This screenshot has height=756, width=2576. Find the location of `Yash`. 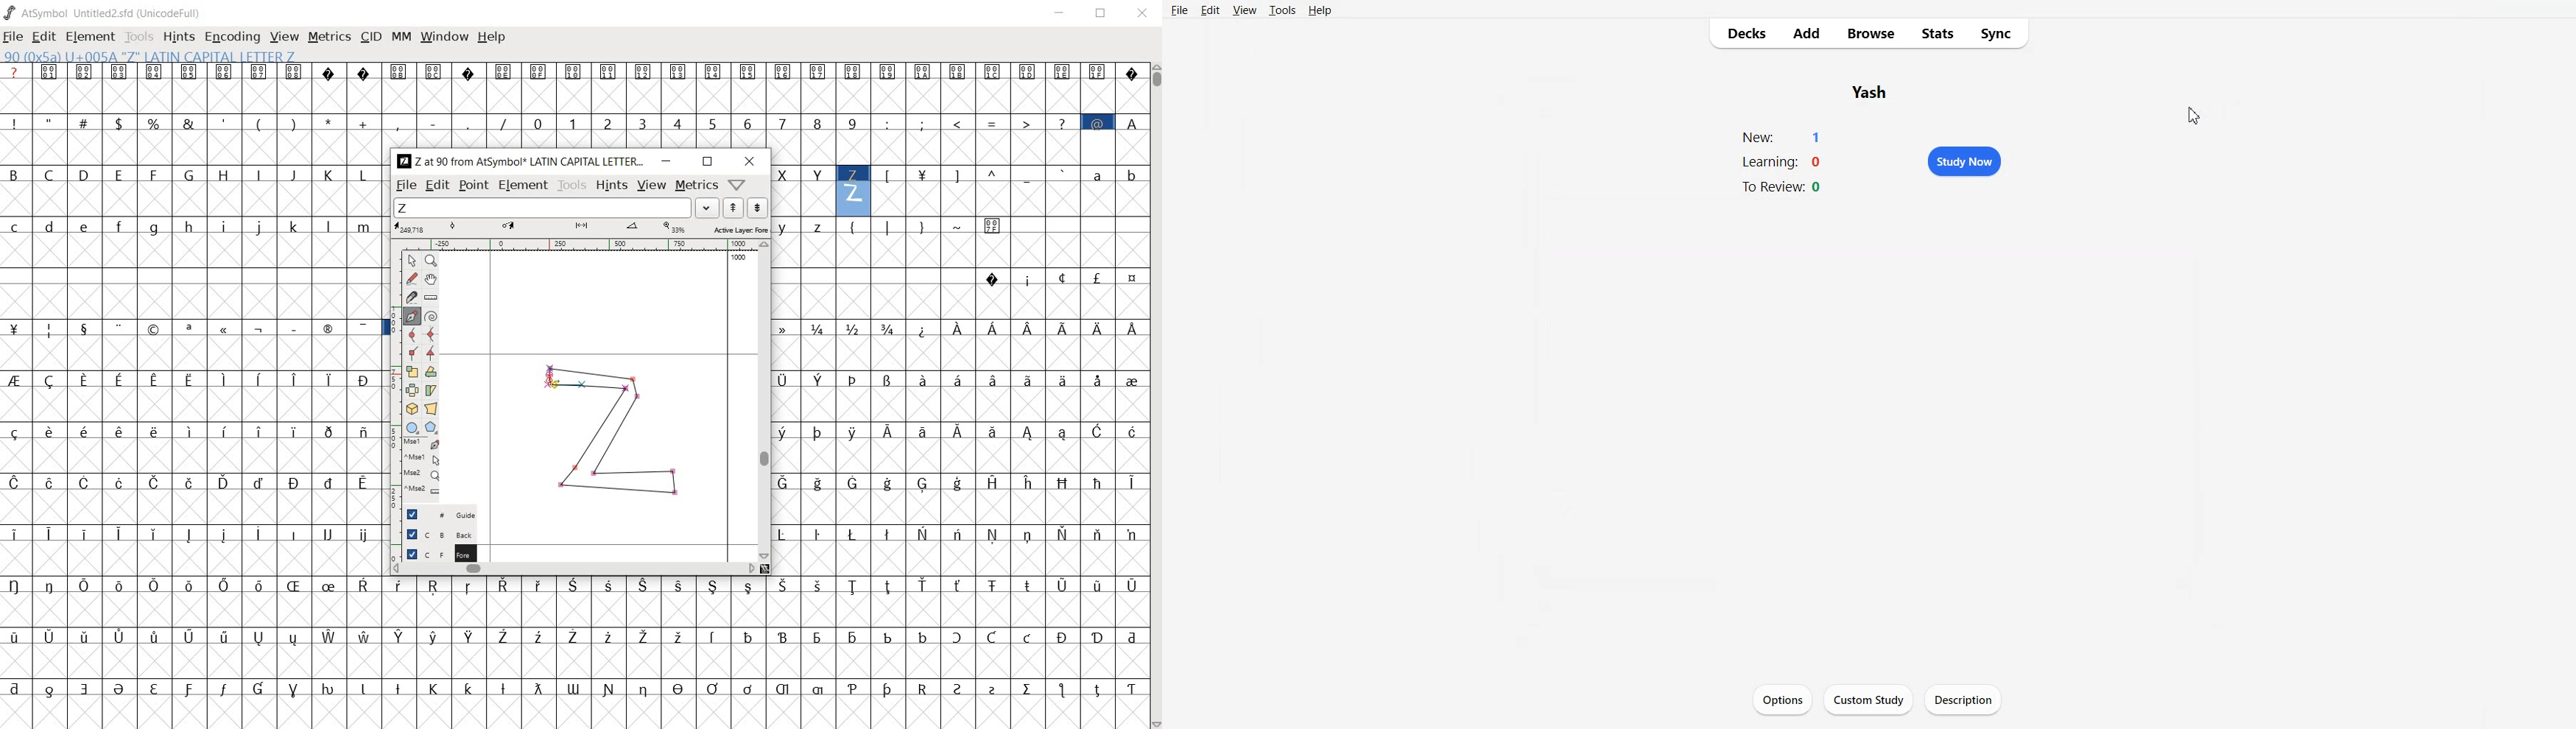

Yash is located at coordinates (1872, 90).